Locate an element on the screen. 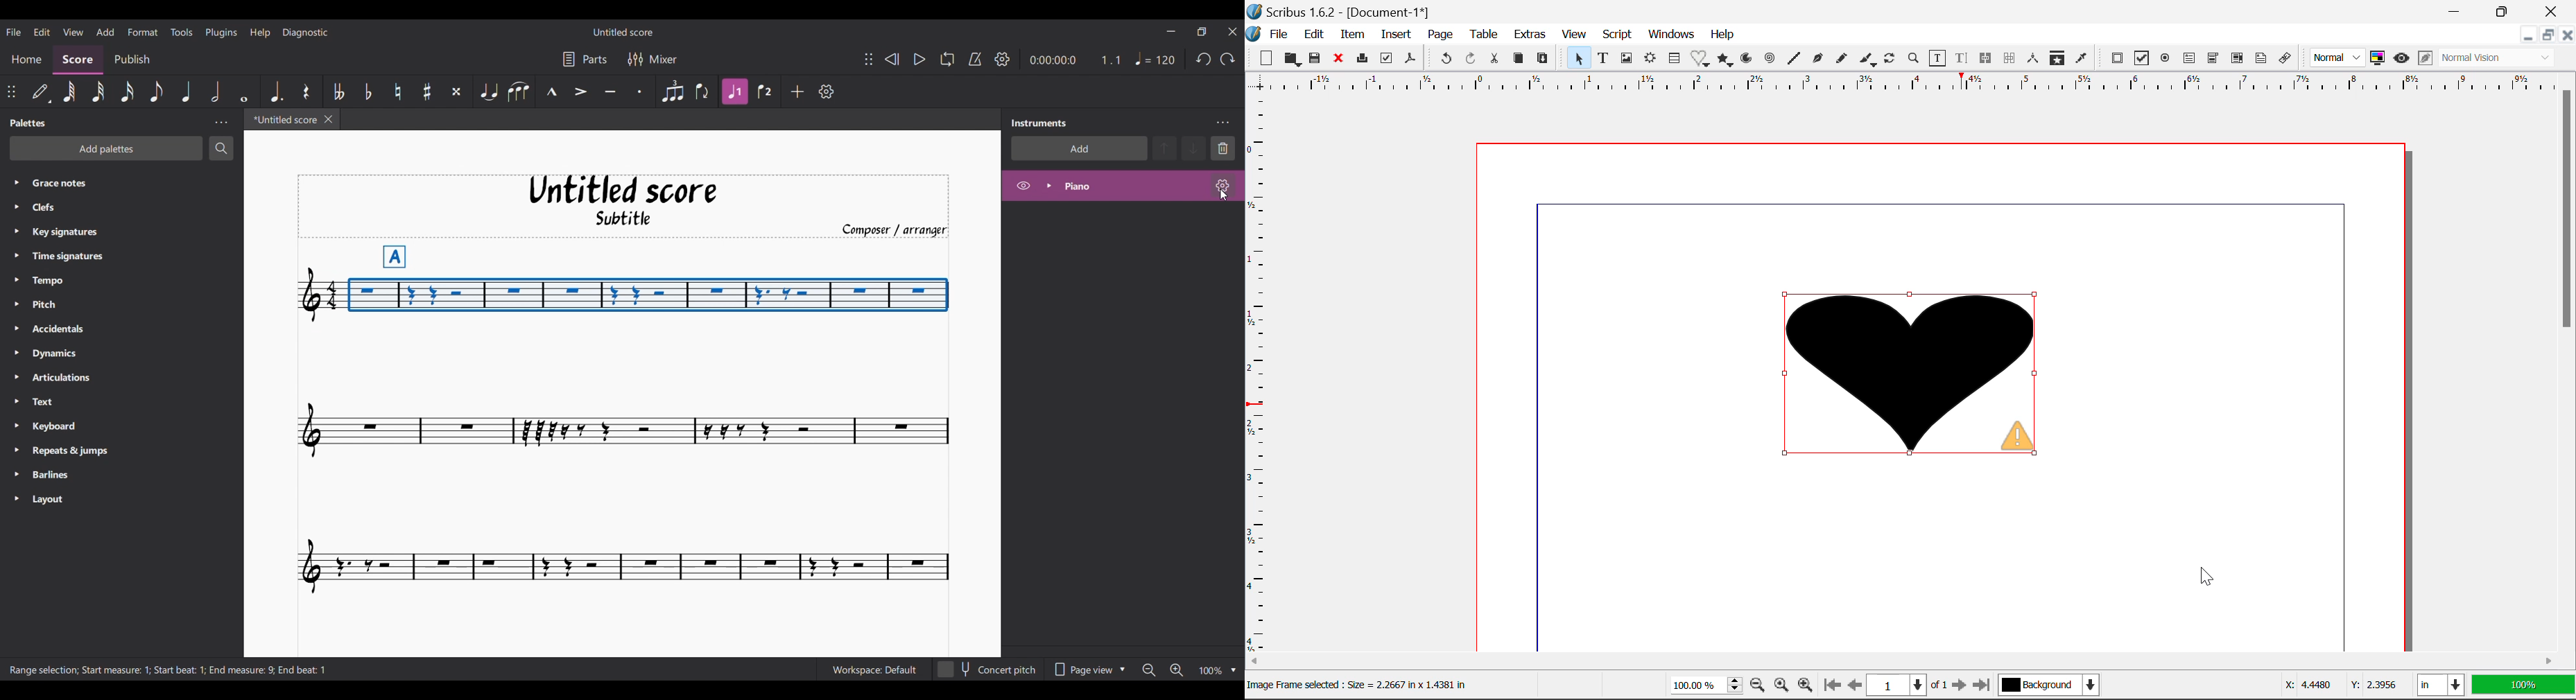  Y: 2.3956 is located at coordinates (2373, 685).